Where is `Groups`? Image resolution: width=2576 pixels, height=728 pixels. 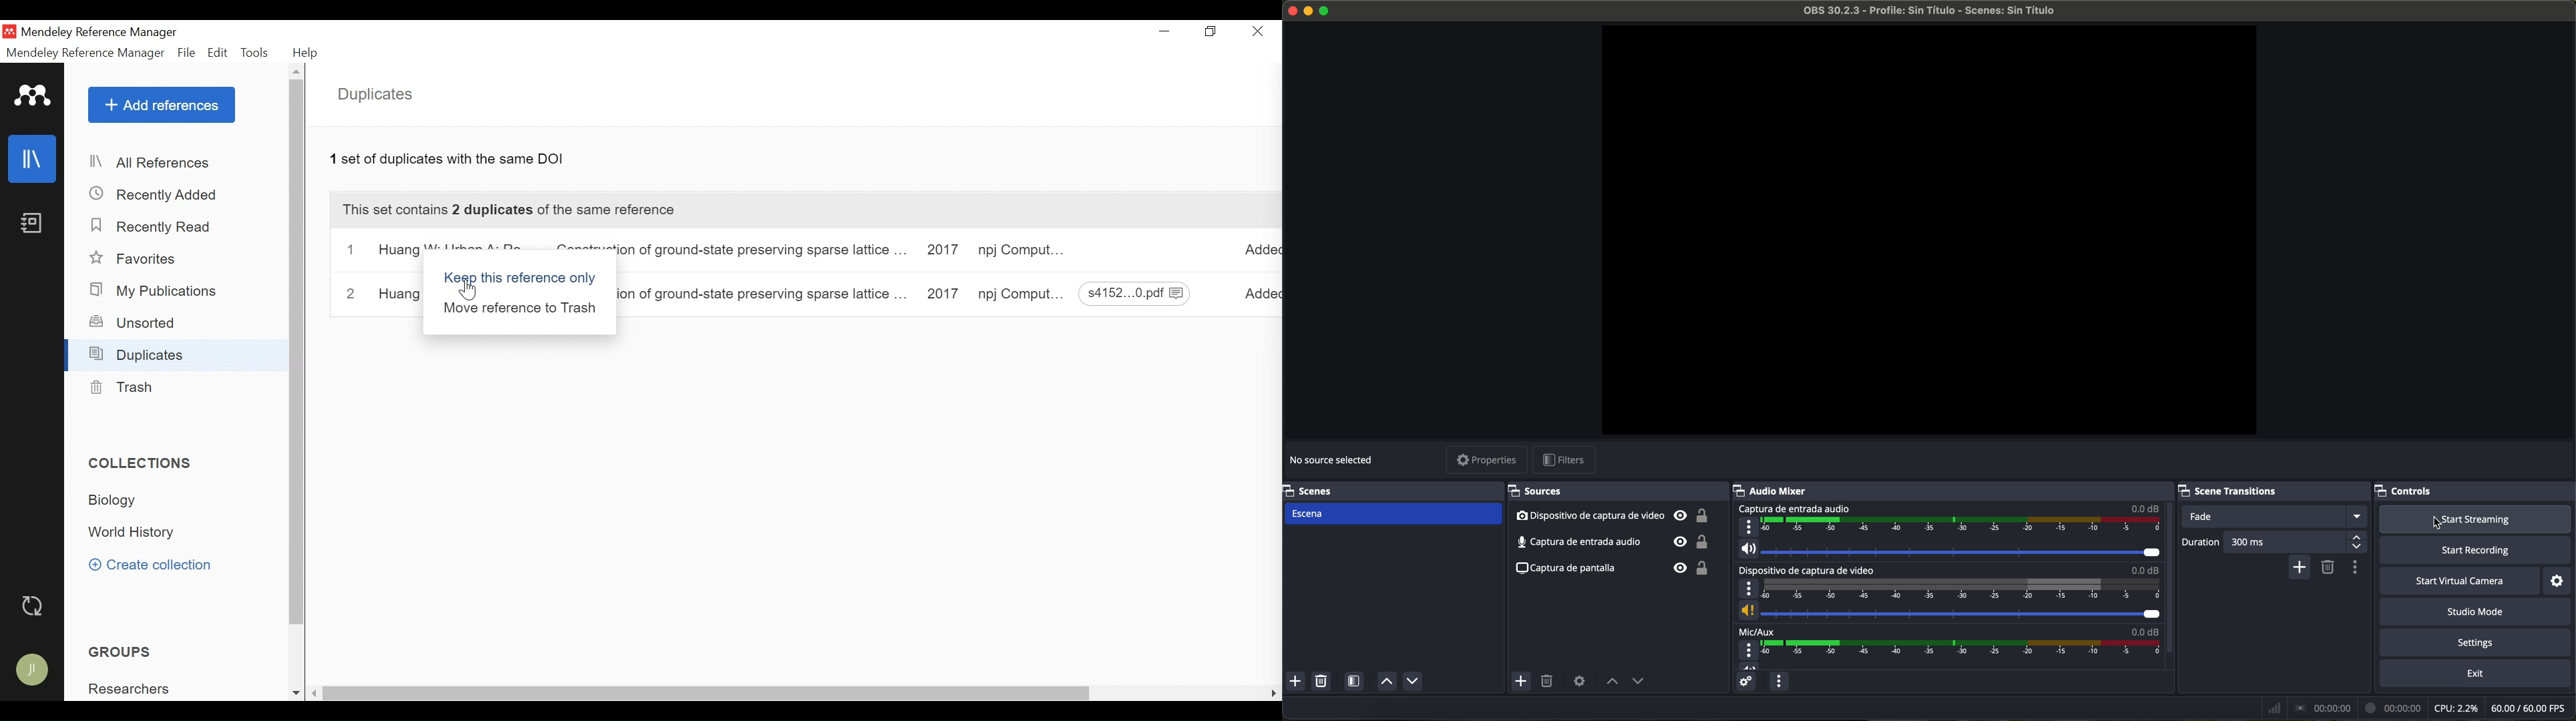 Groups is located at coordinates (122, 652).